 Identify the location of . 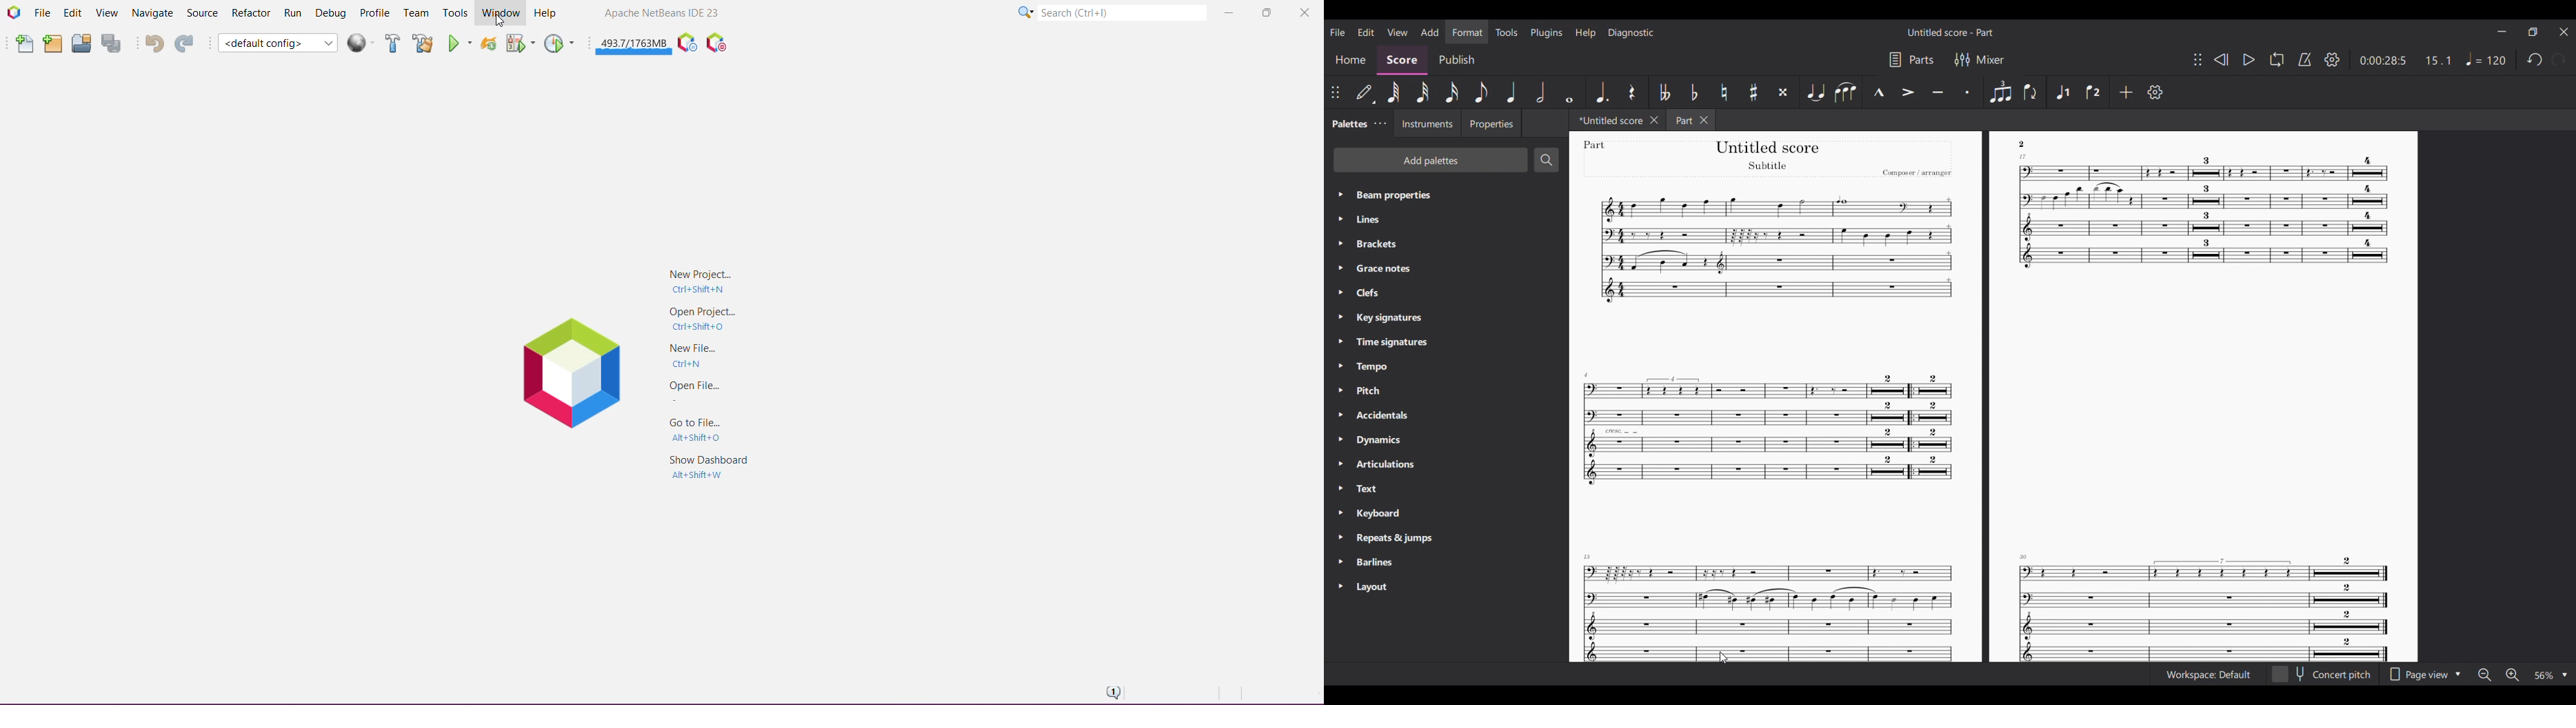
(1777, 261).